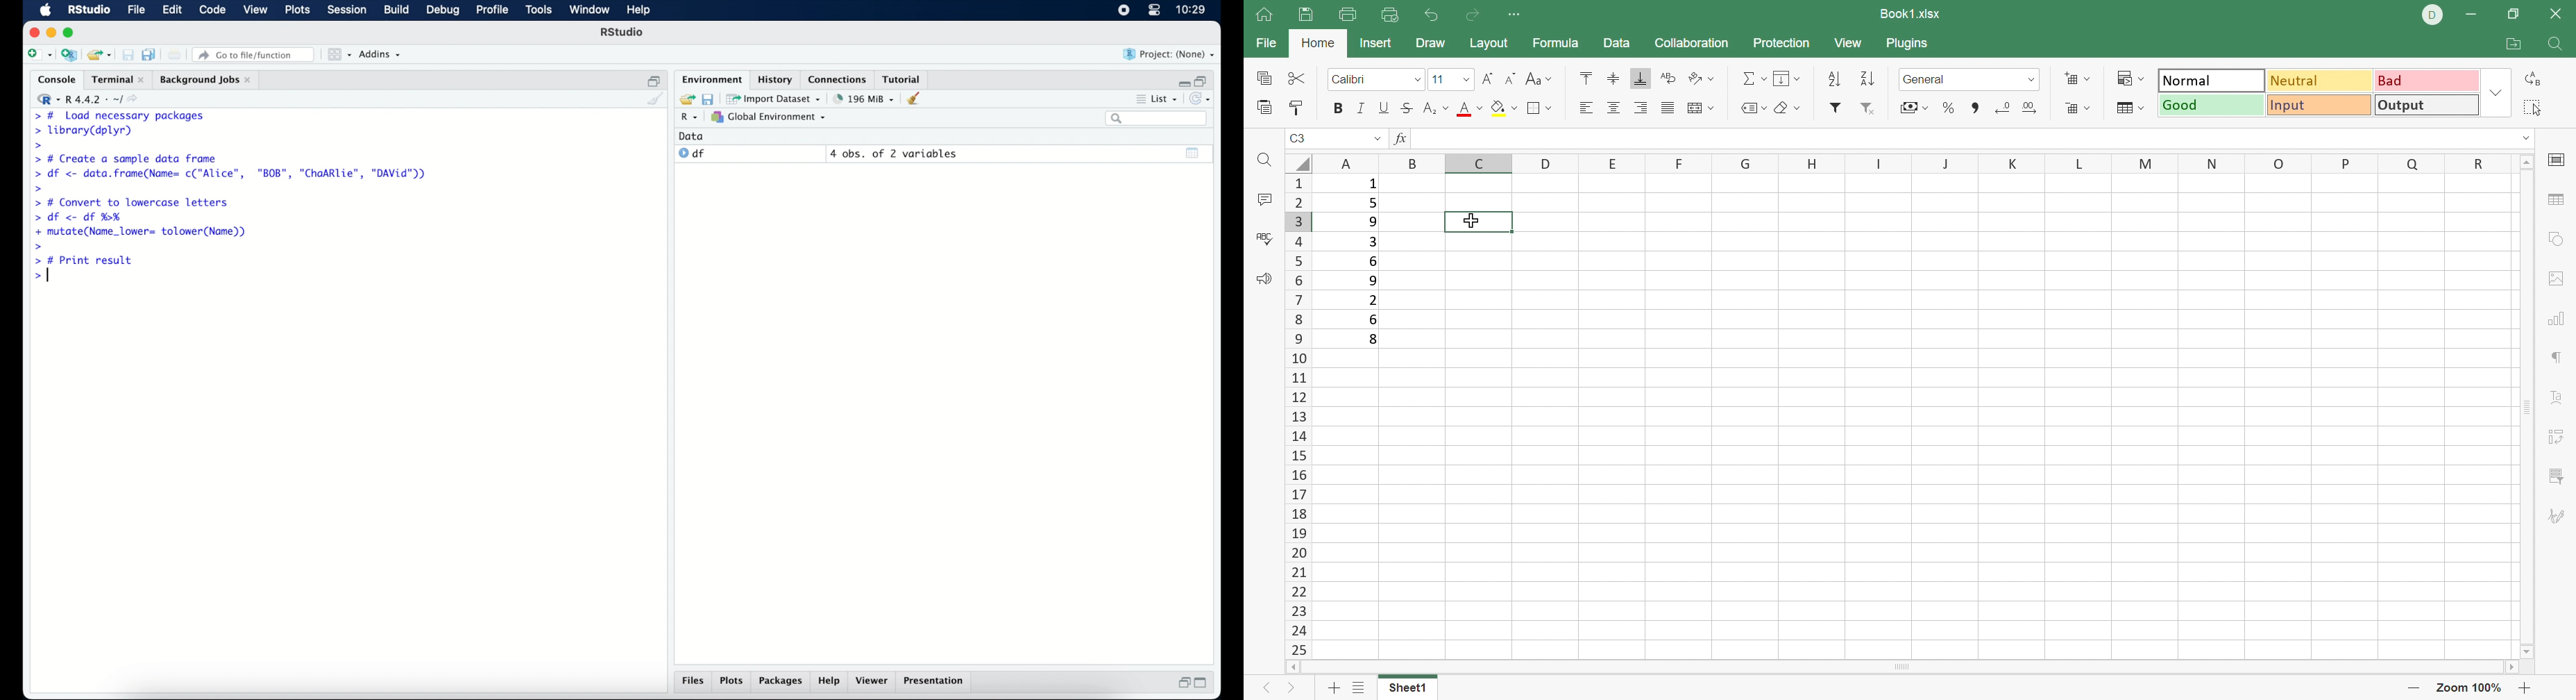  What do you see at coordinates (1587, 108) in the screenshot?
I see `Align Left` at bounding box center [1587, 108].